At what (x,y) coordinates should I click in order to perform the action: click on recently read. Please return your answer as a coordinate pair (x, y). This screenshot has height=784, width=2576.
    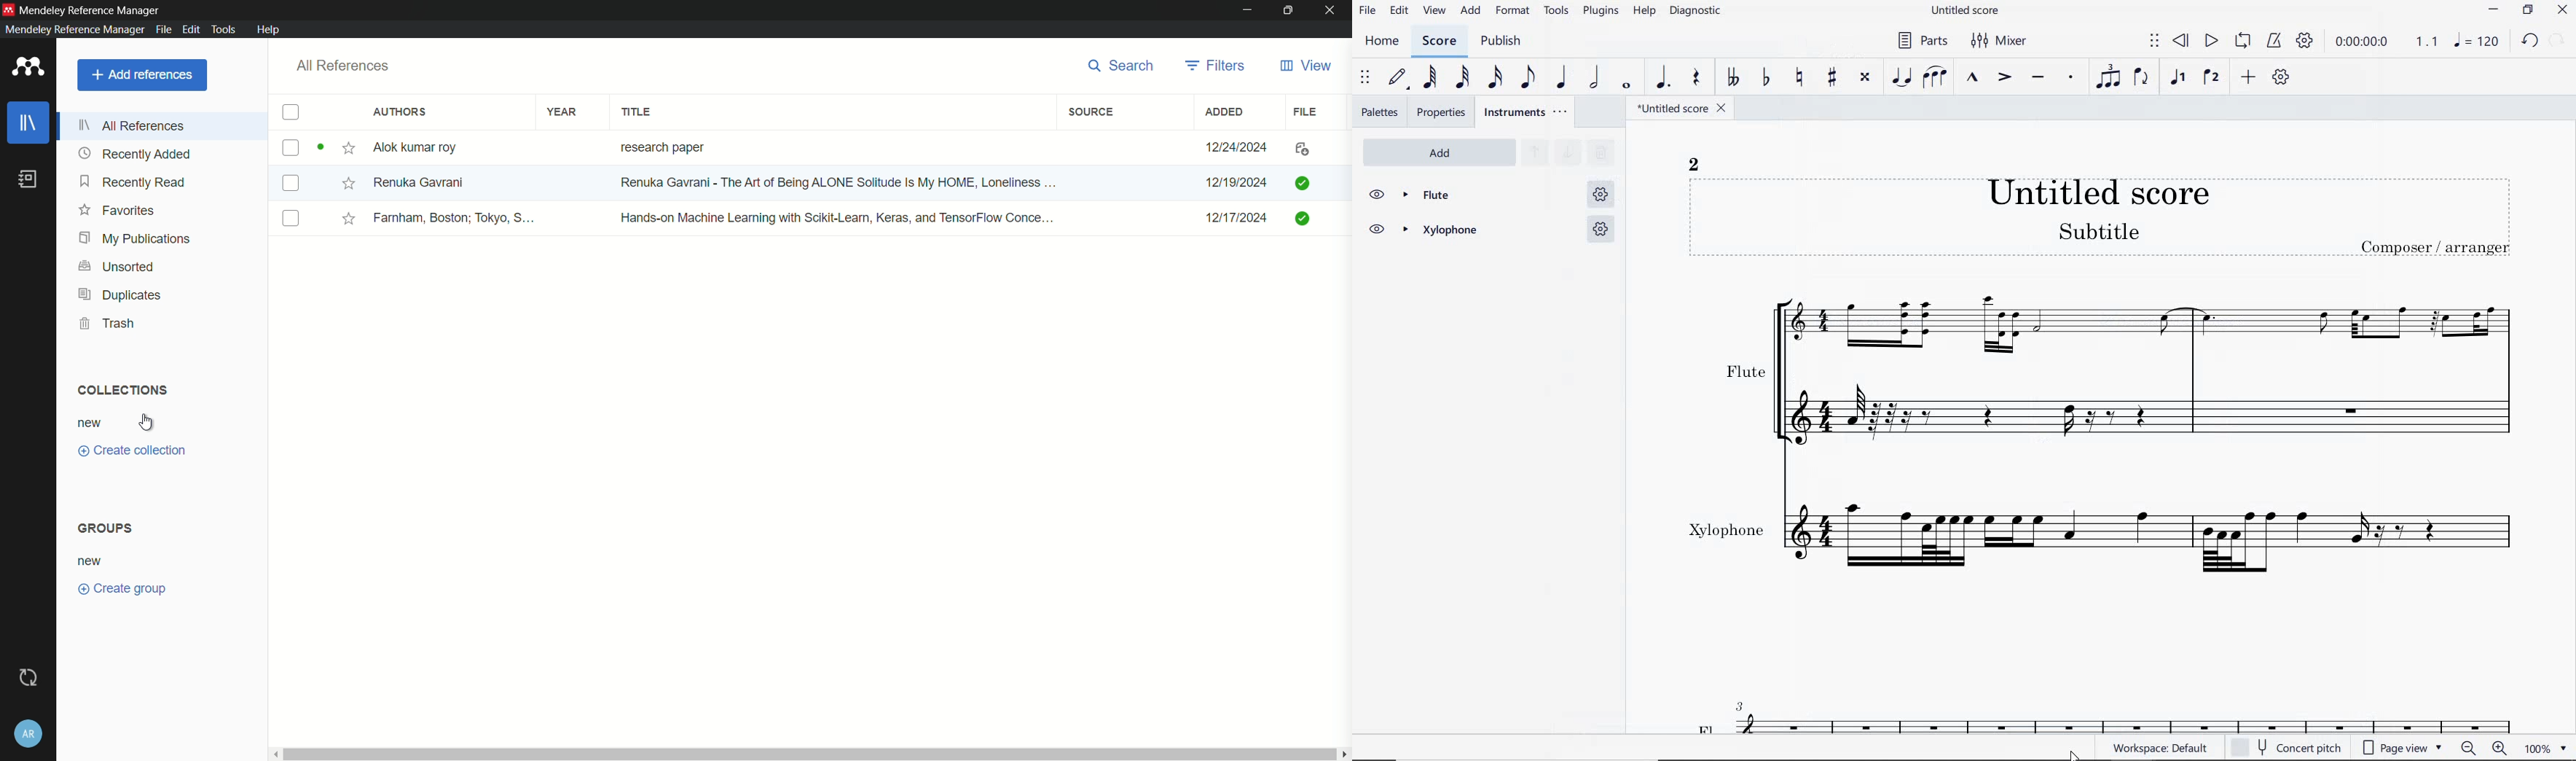
    Looking at the image, I should click on (135, 182).